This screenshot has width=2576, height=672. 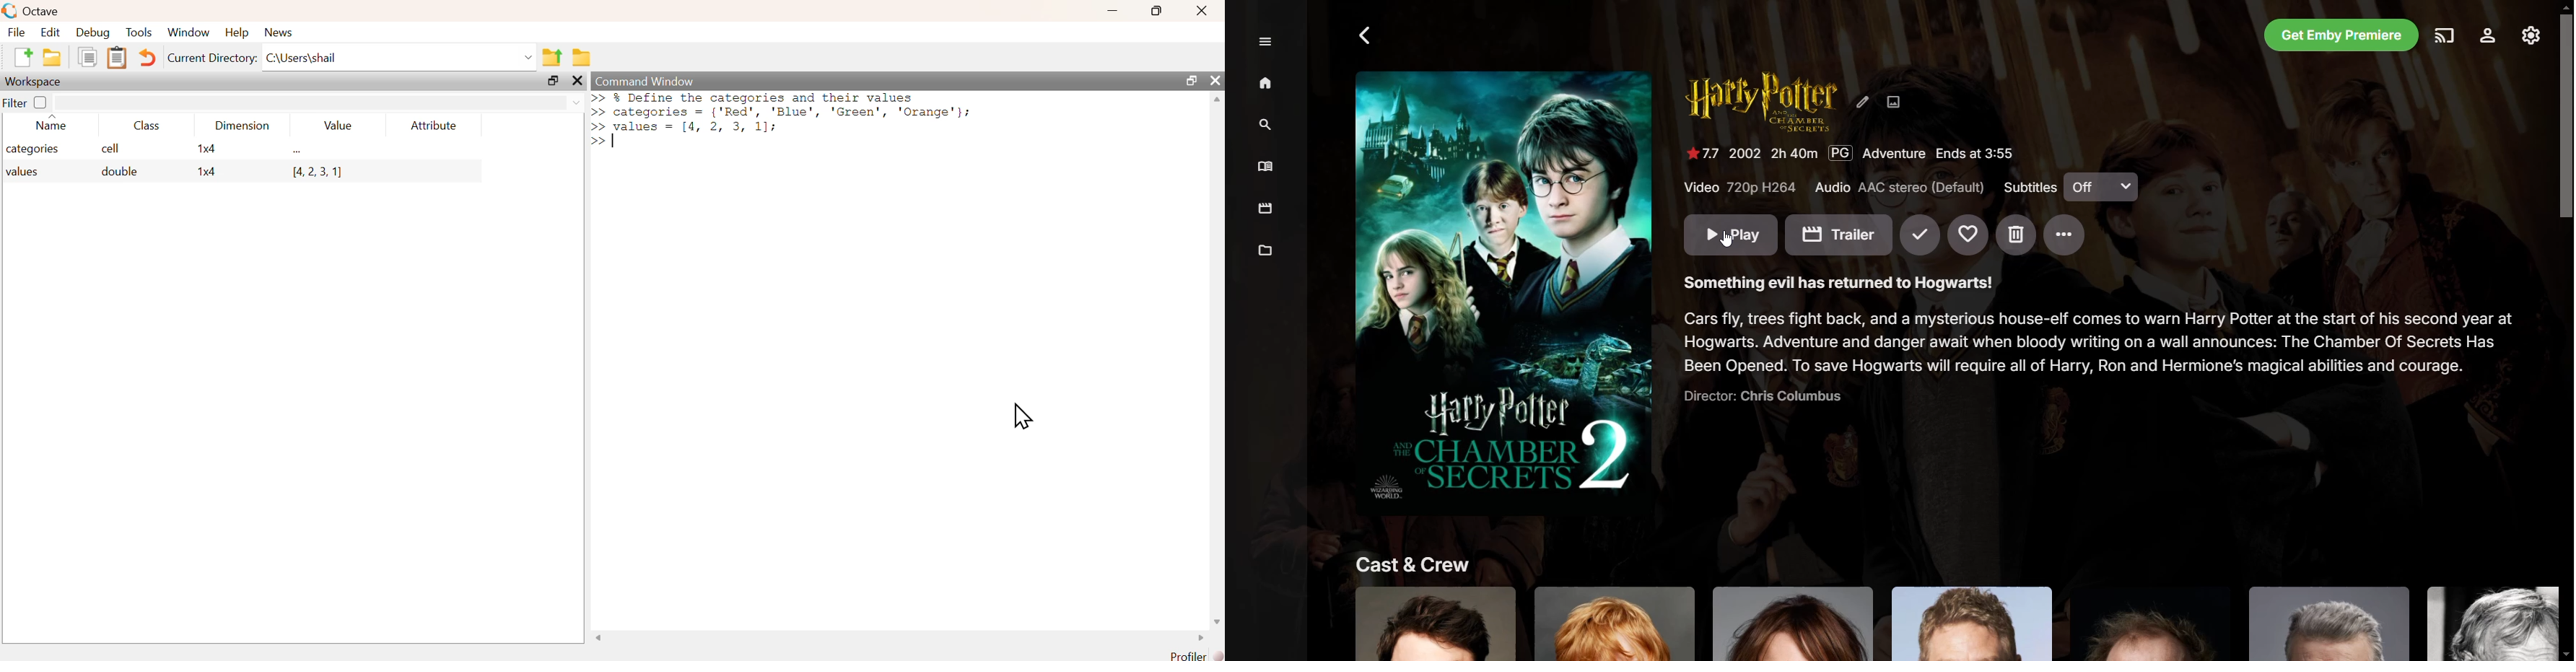 What do you see at coordinates (1217, 621) in the screenshot?
I see `scroll down` at bounding box center [1217, 621].